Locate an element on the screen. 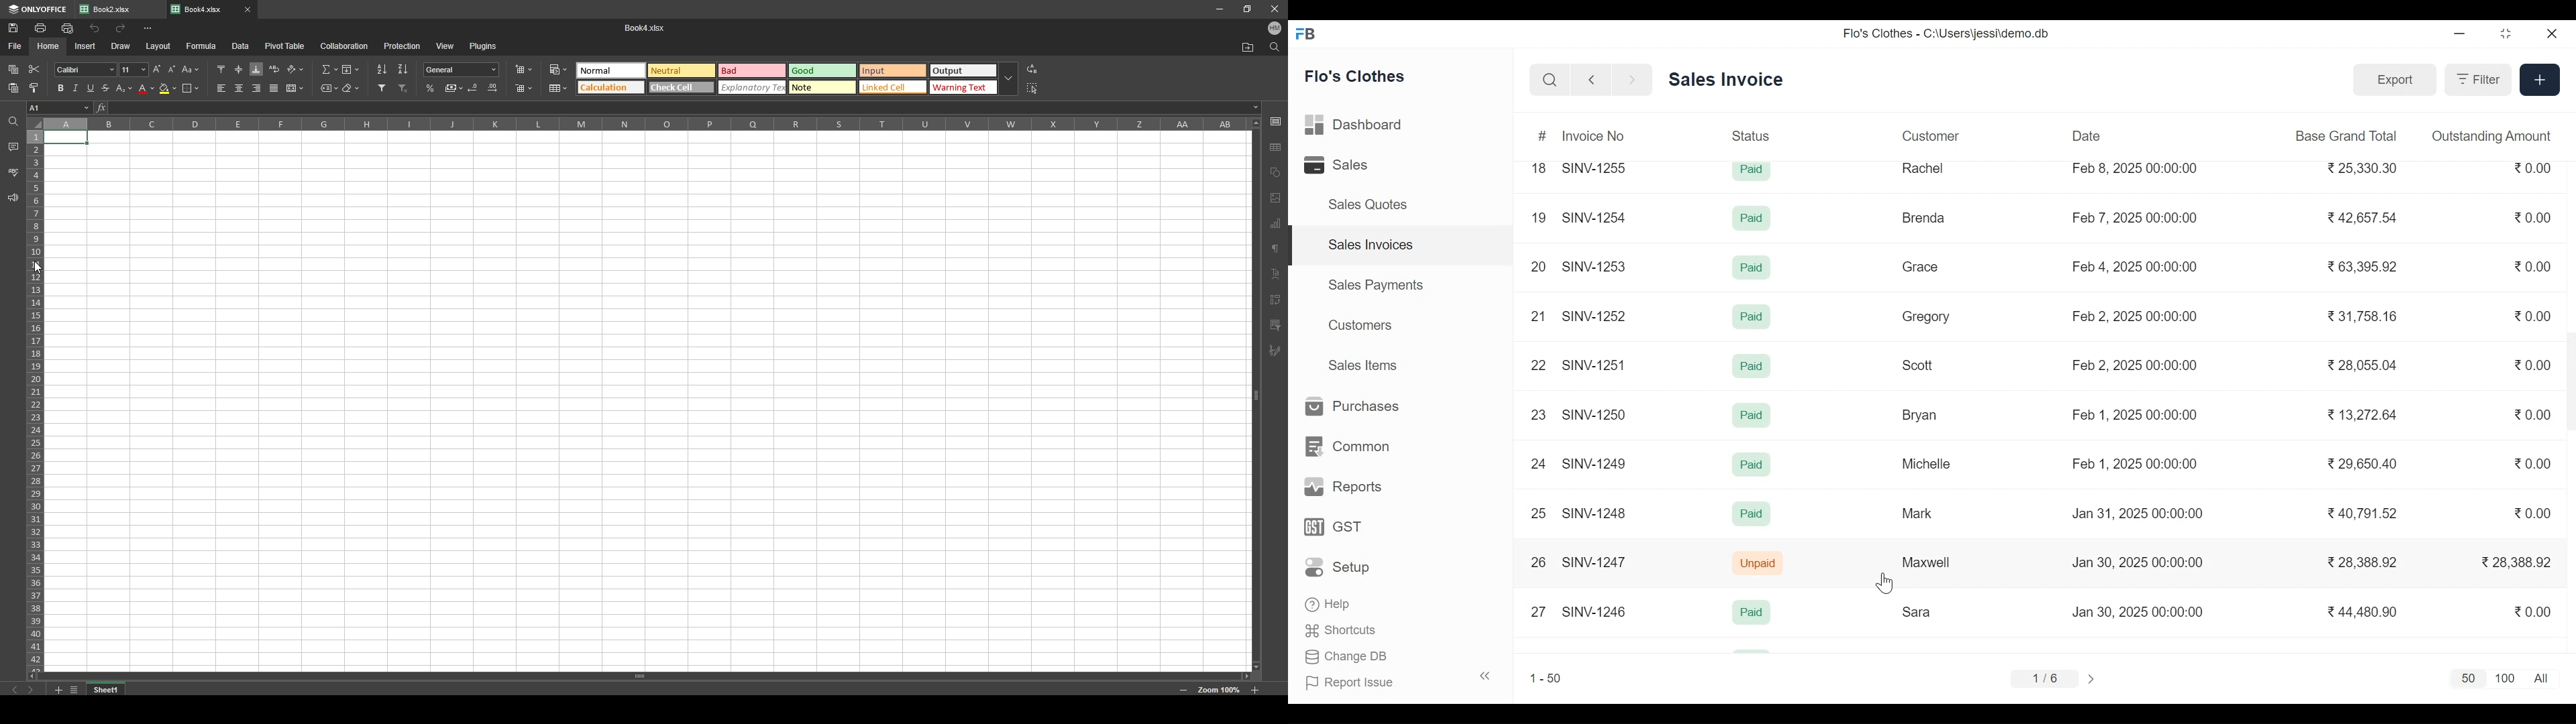 The height and width of the screenshot is (728, 2576). Sales Invoice is located at coordinates (1725, 80).